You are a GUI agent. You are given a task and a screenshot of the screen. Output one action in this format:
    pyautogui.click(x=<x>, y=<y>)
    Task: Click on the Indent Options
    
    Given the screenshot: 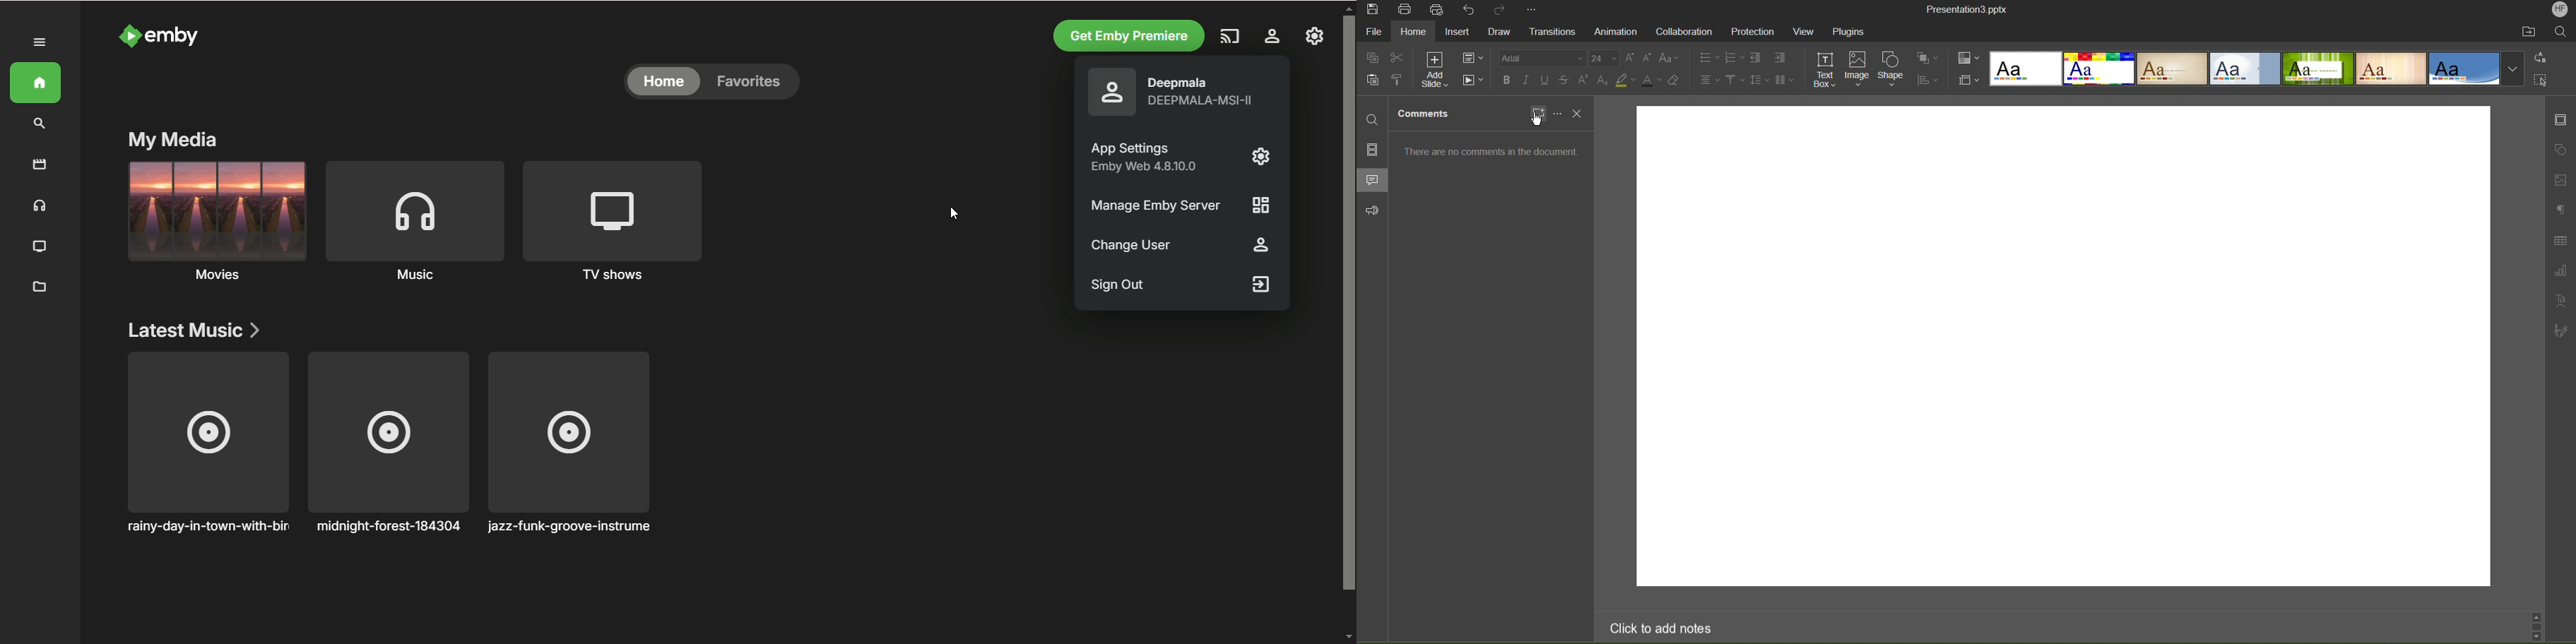 What is the action you would take?
    pyautogui.click(x=1780, y=58)
    